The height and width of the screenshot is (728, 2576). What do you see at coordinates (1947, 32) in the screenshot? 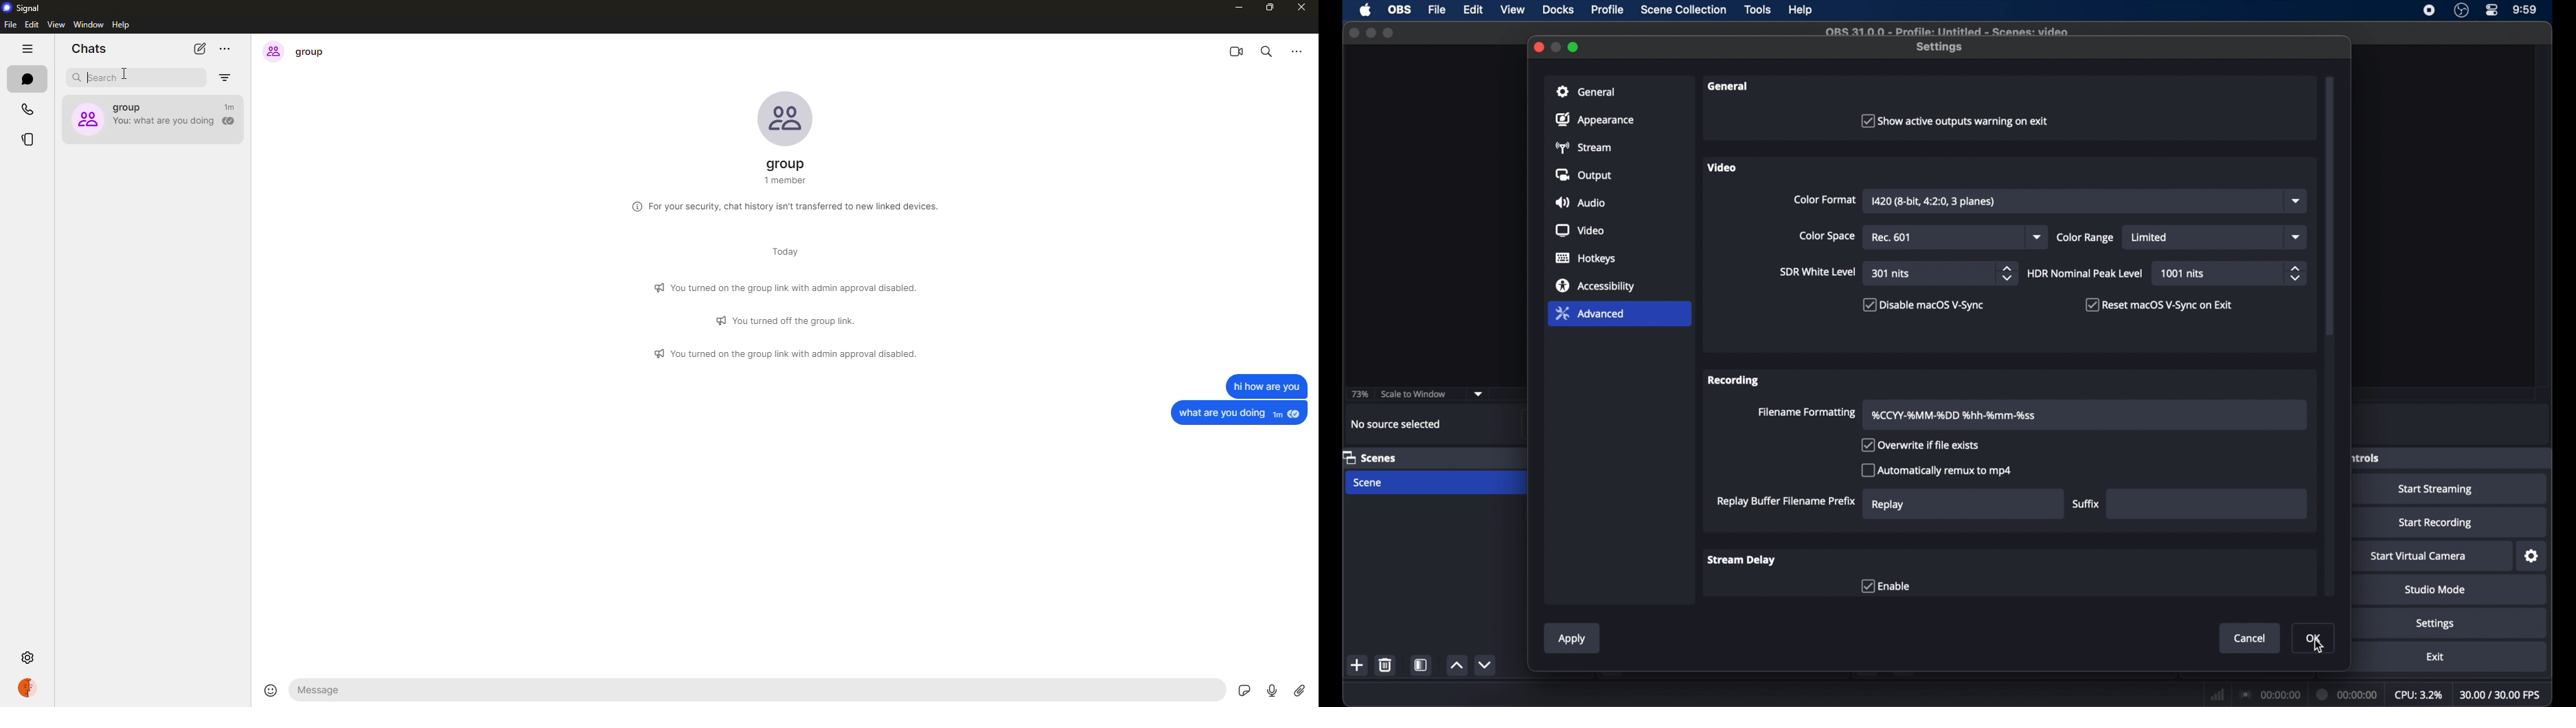
I see `filename` at bounding box center [1947, 32].